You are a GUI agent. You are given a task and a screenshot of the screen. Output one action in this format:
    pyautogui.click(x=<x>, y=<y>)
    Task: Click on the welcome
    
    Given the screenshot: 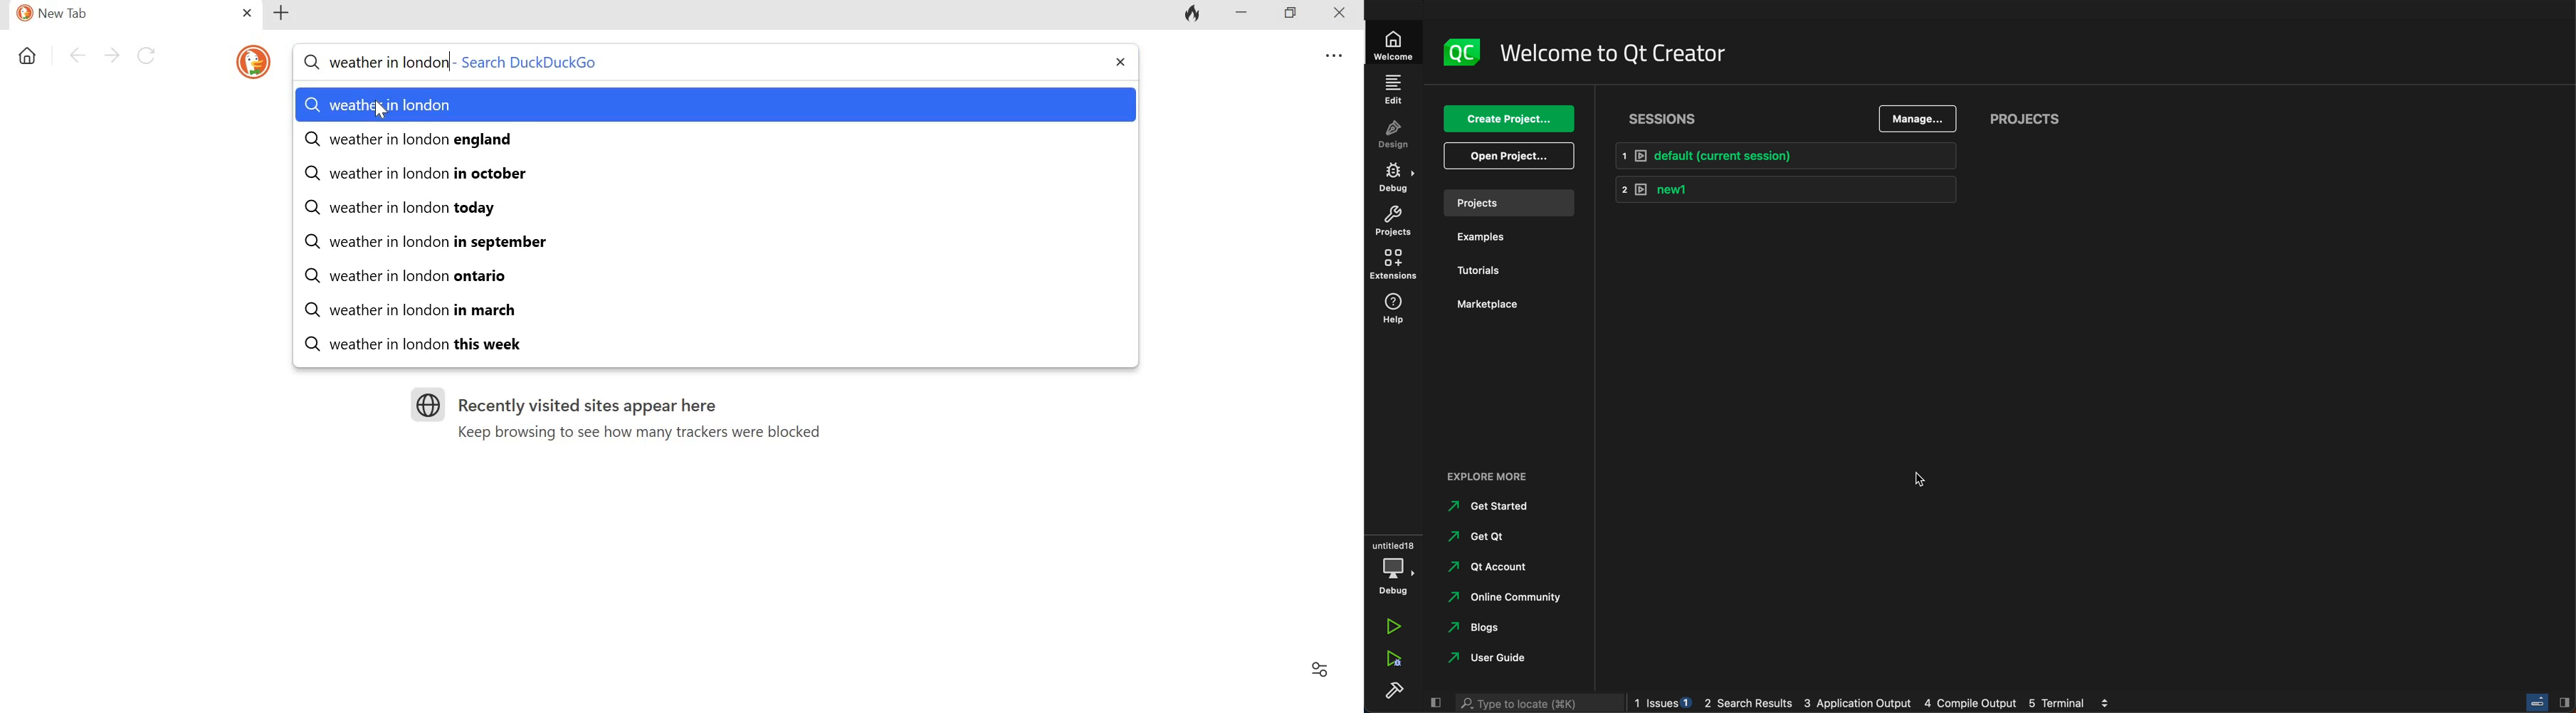 What is the action you would take?
    pyautogui.click(x=1395, y=42)
    